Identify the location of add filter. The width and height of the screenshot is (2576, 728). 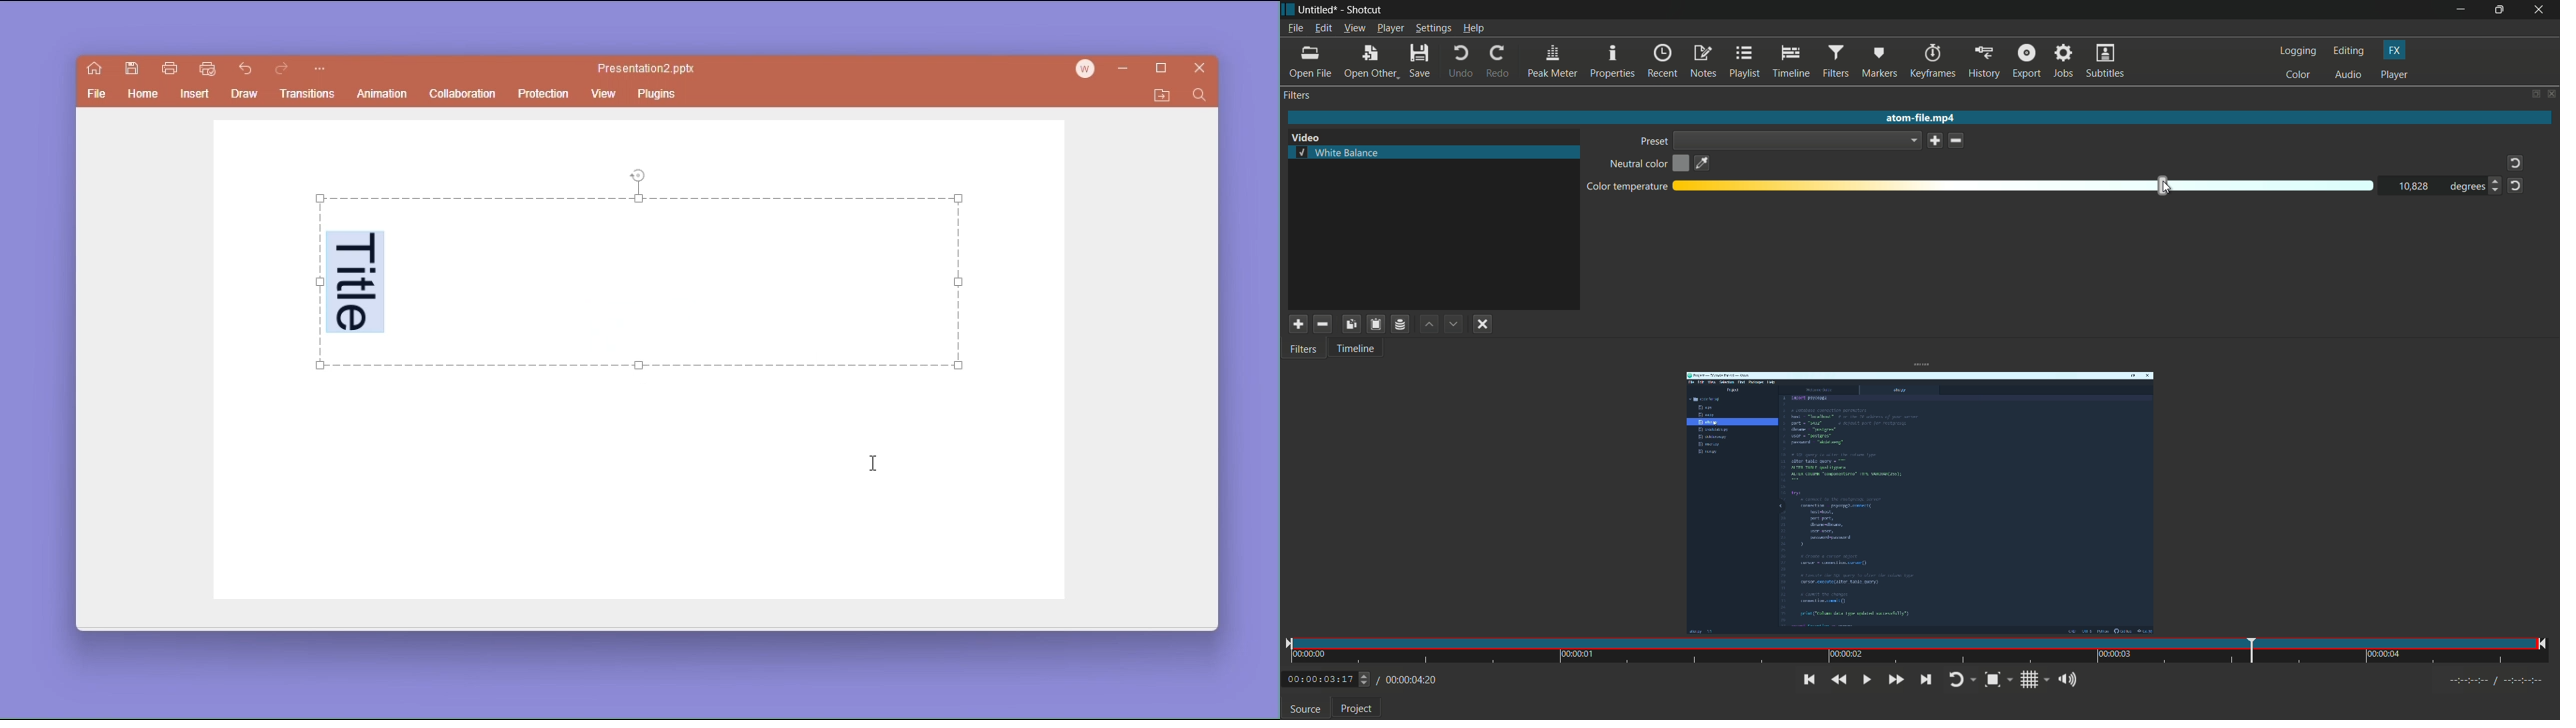
(1297, 325).